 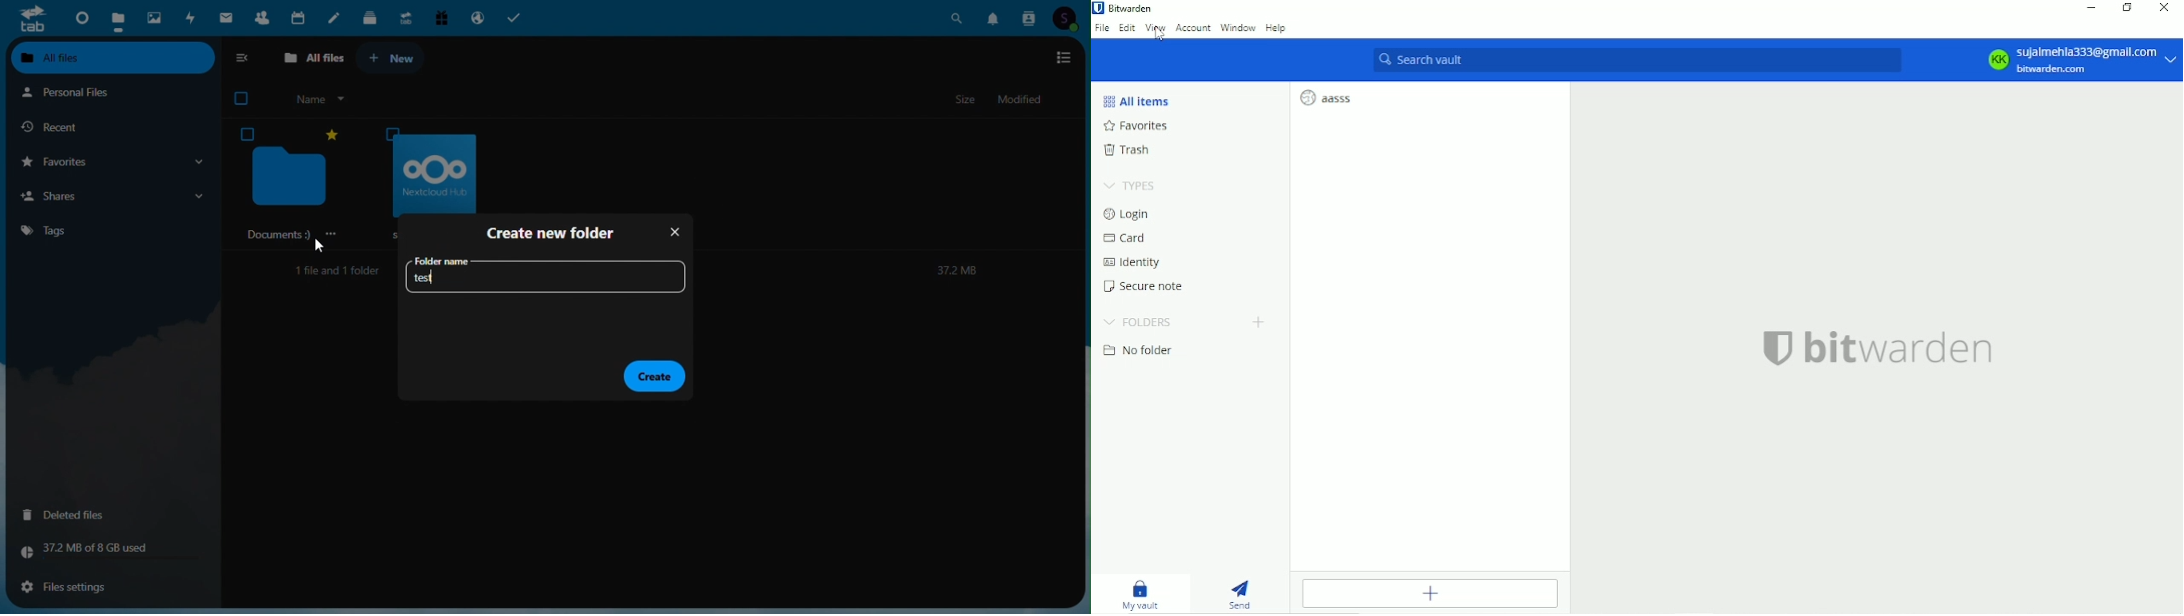 I want to click on Contacts, so click(x=1030, y=16).